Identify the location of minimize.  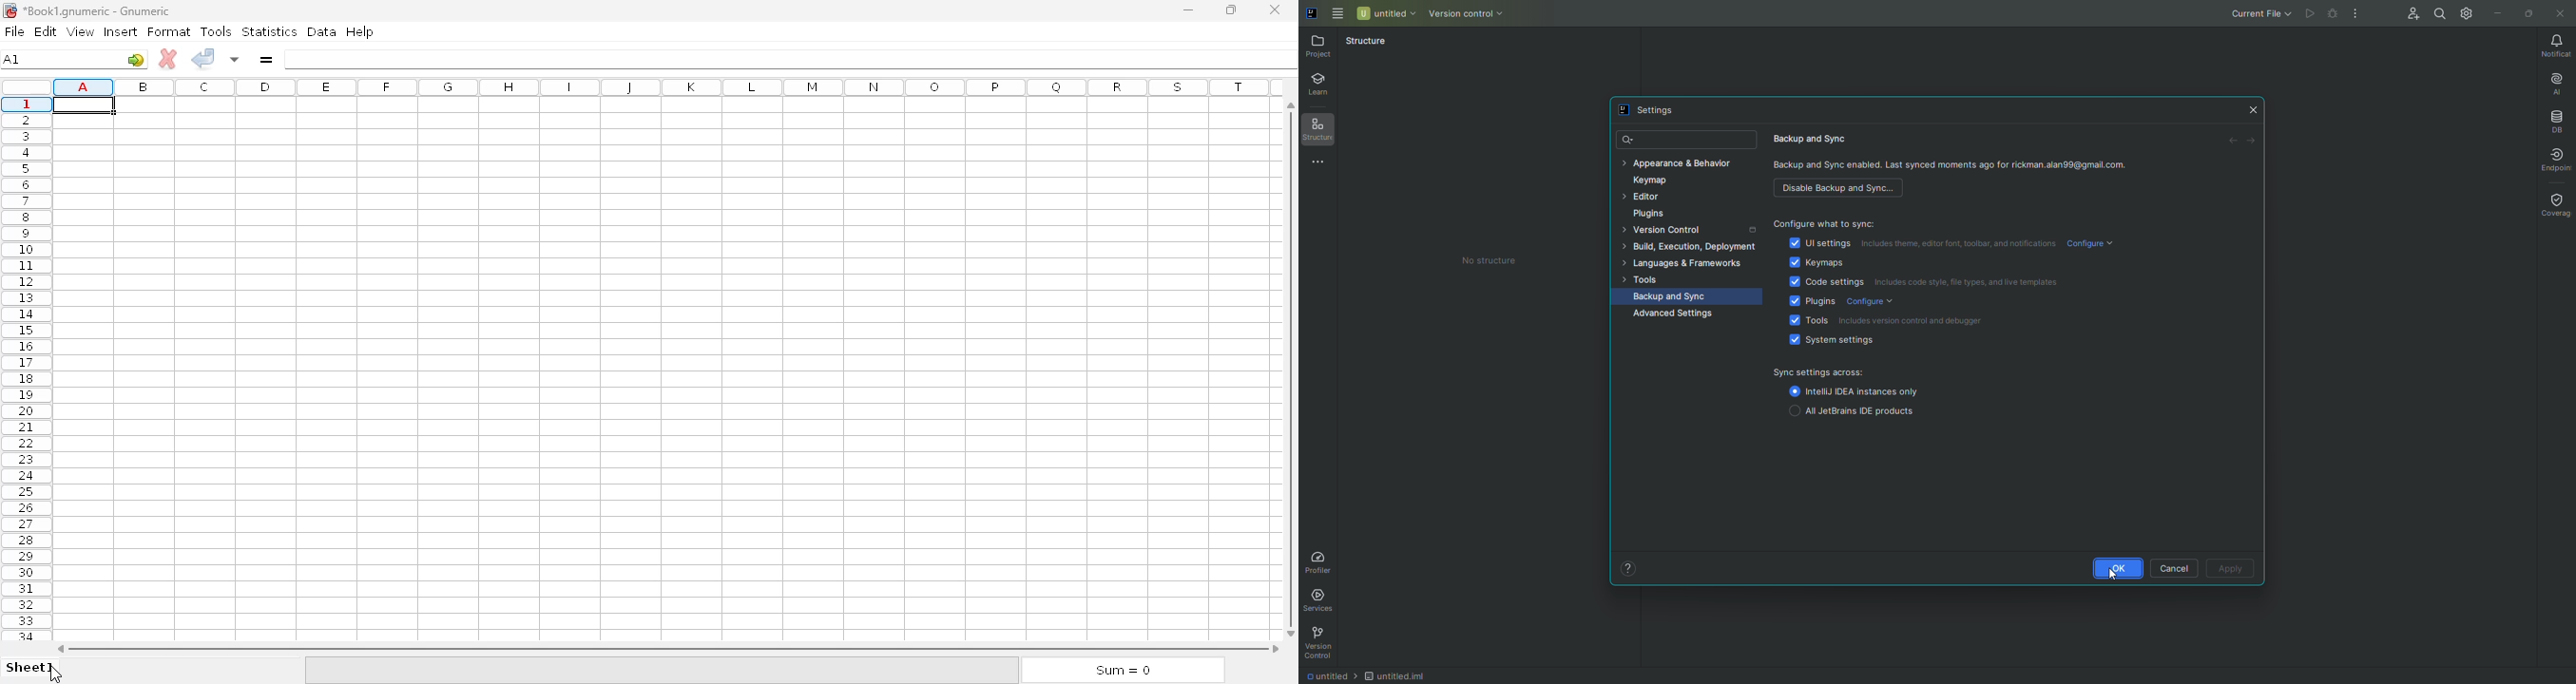
(1187, 10).